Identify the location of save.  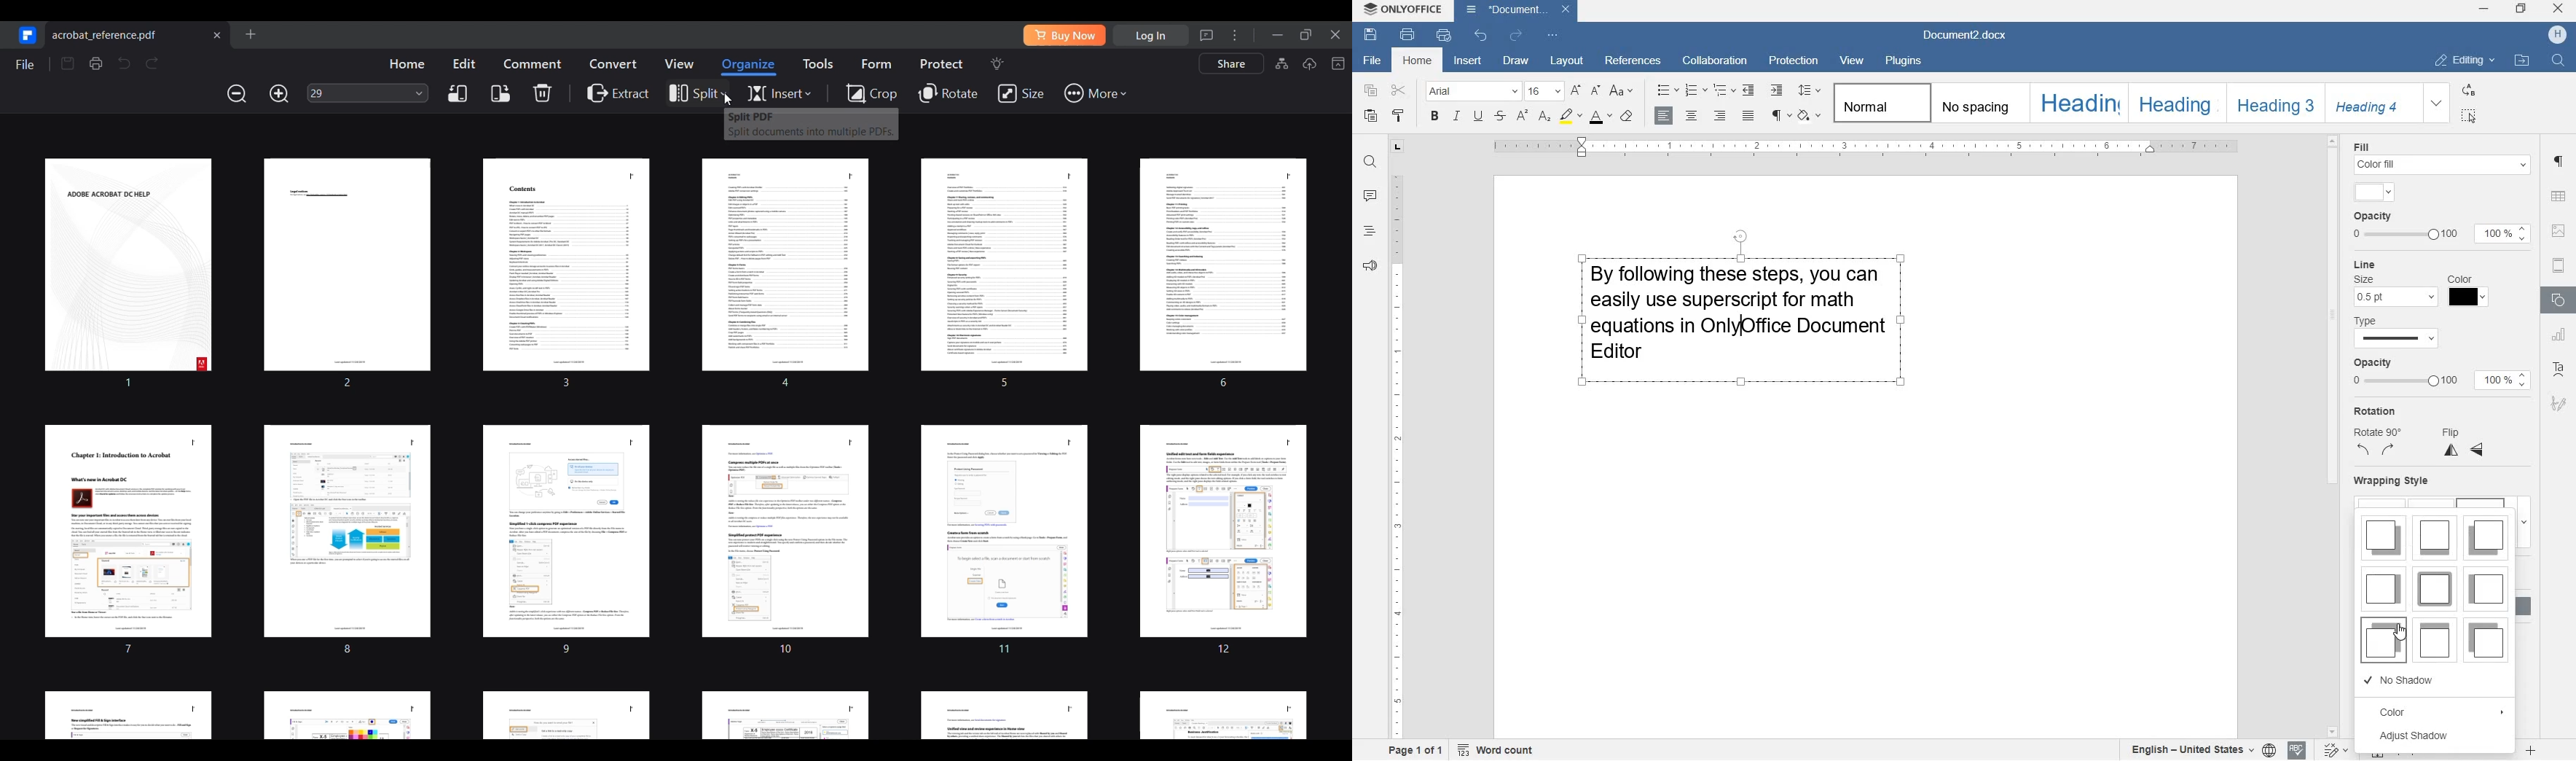
(1369, 34).